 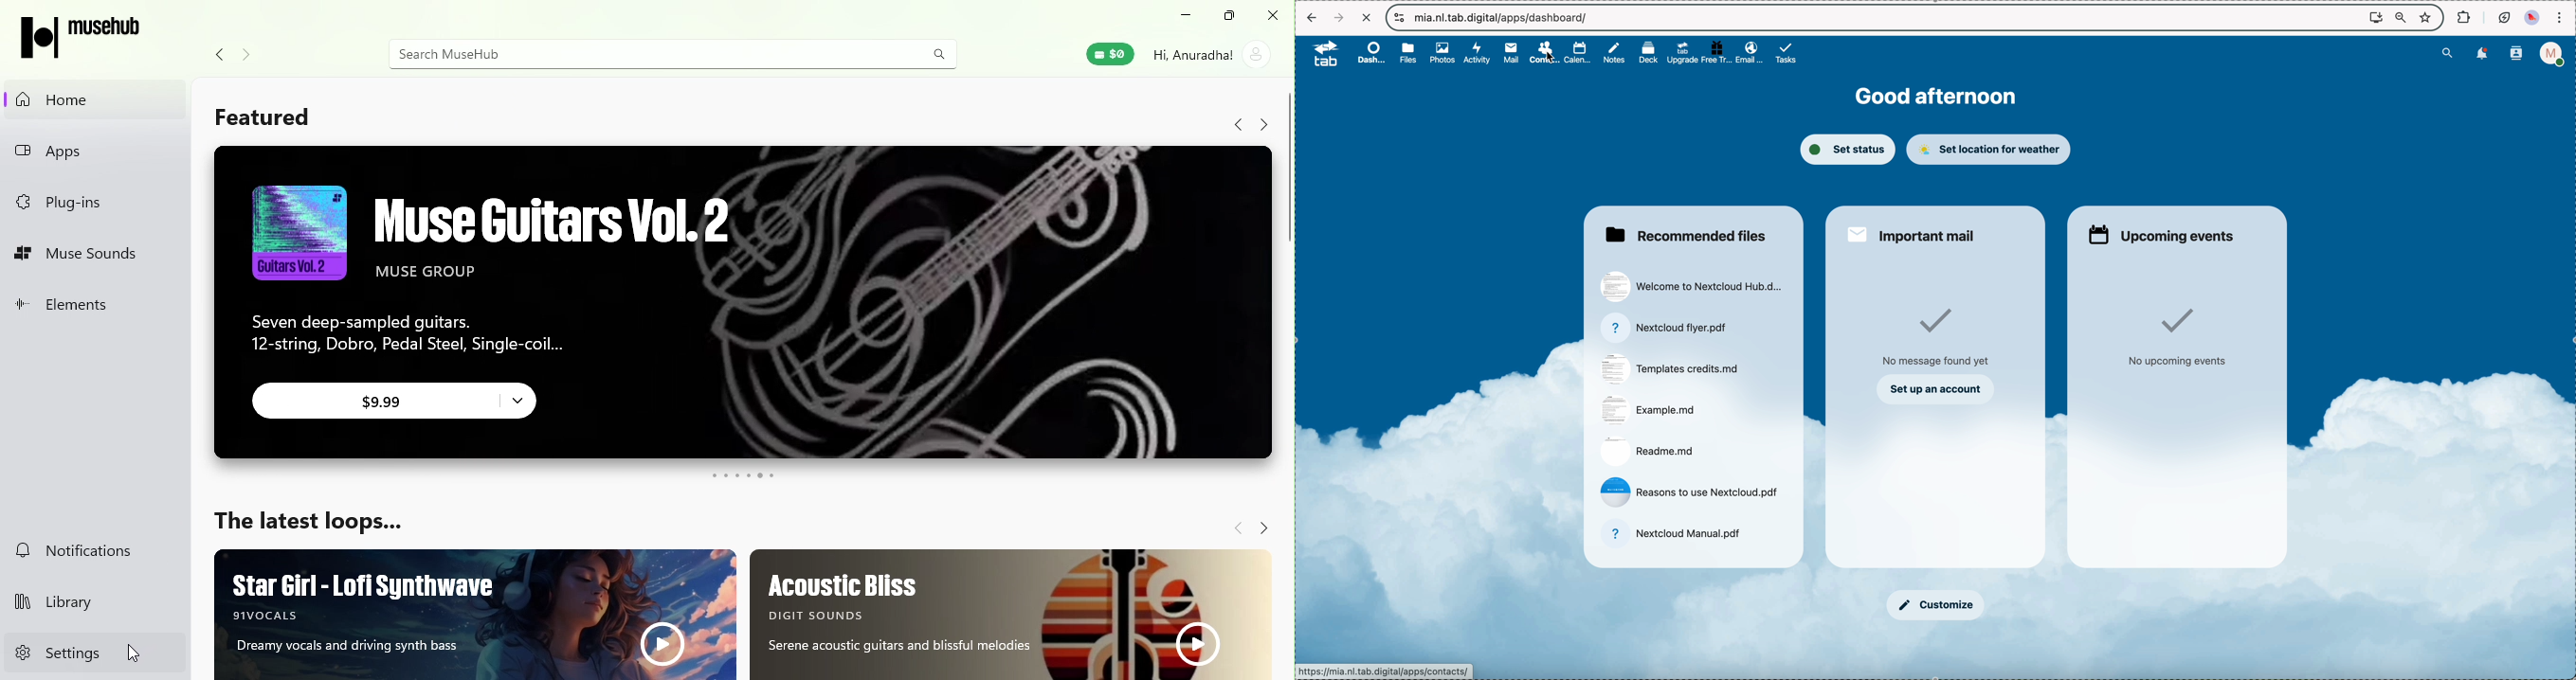 What do you see at coordinates (742, 475) in the screenshot?
I see `swipe buttons` at bounding box center [742, 475].